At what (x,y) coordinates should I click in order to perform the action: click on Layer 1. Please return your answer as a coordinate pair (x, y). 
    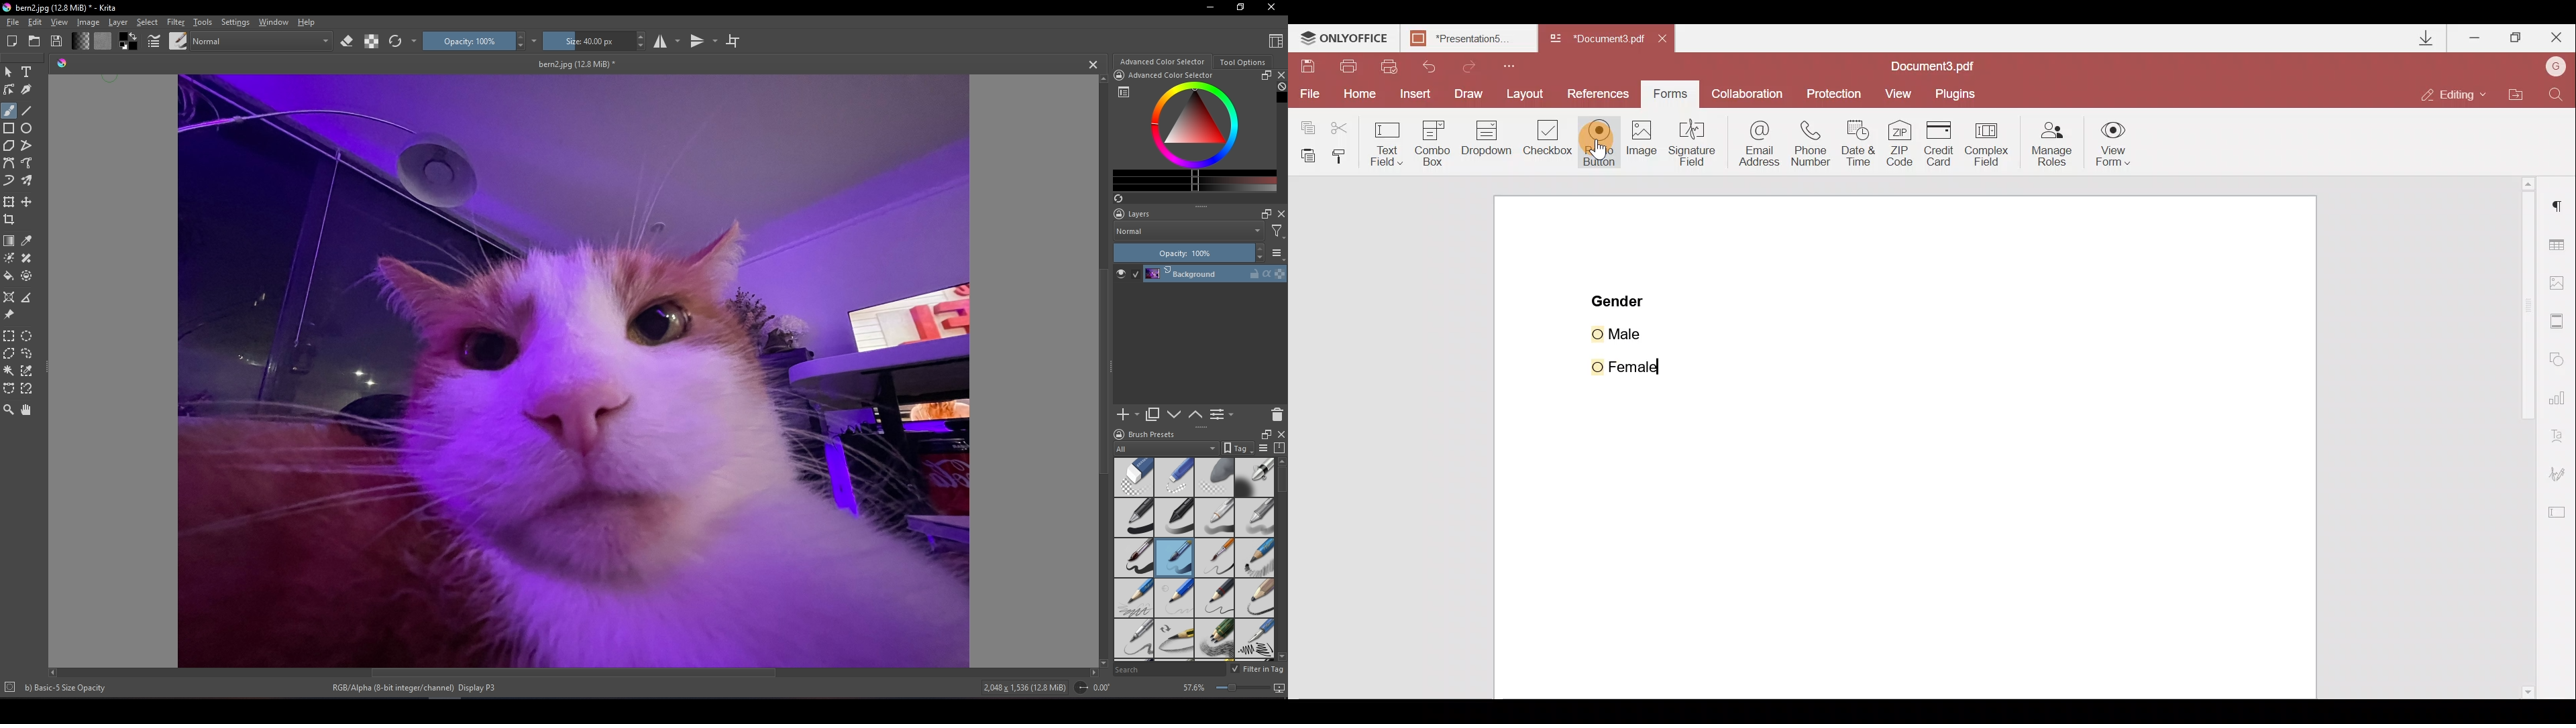
    Looking at the image, I should click on (1216, 274).